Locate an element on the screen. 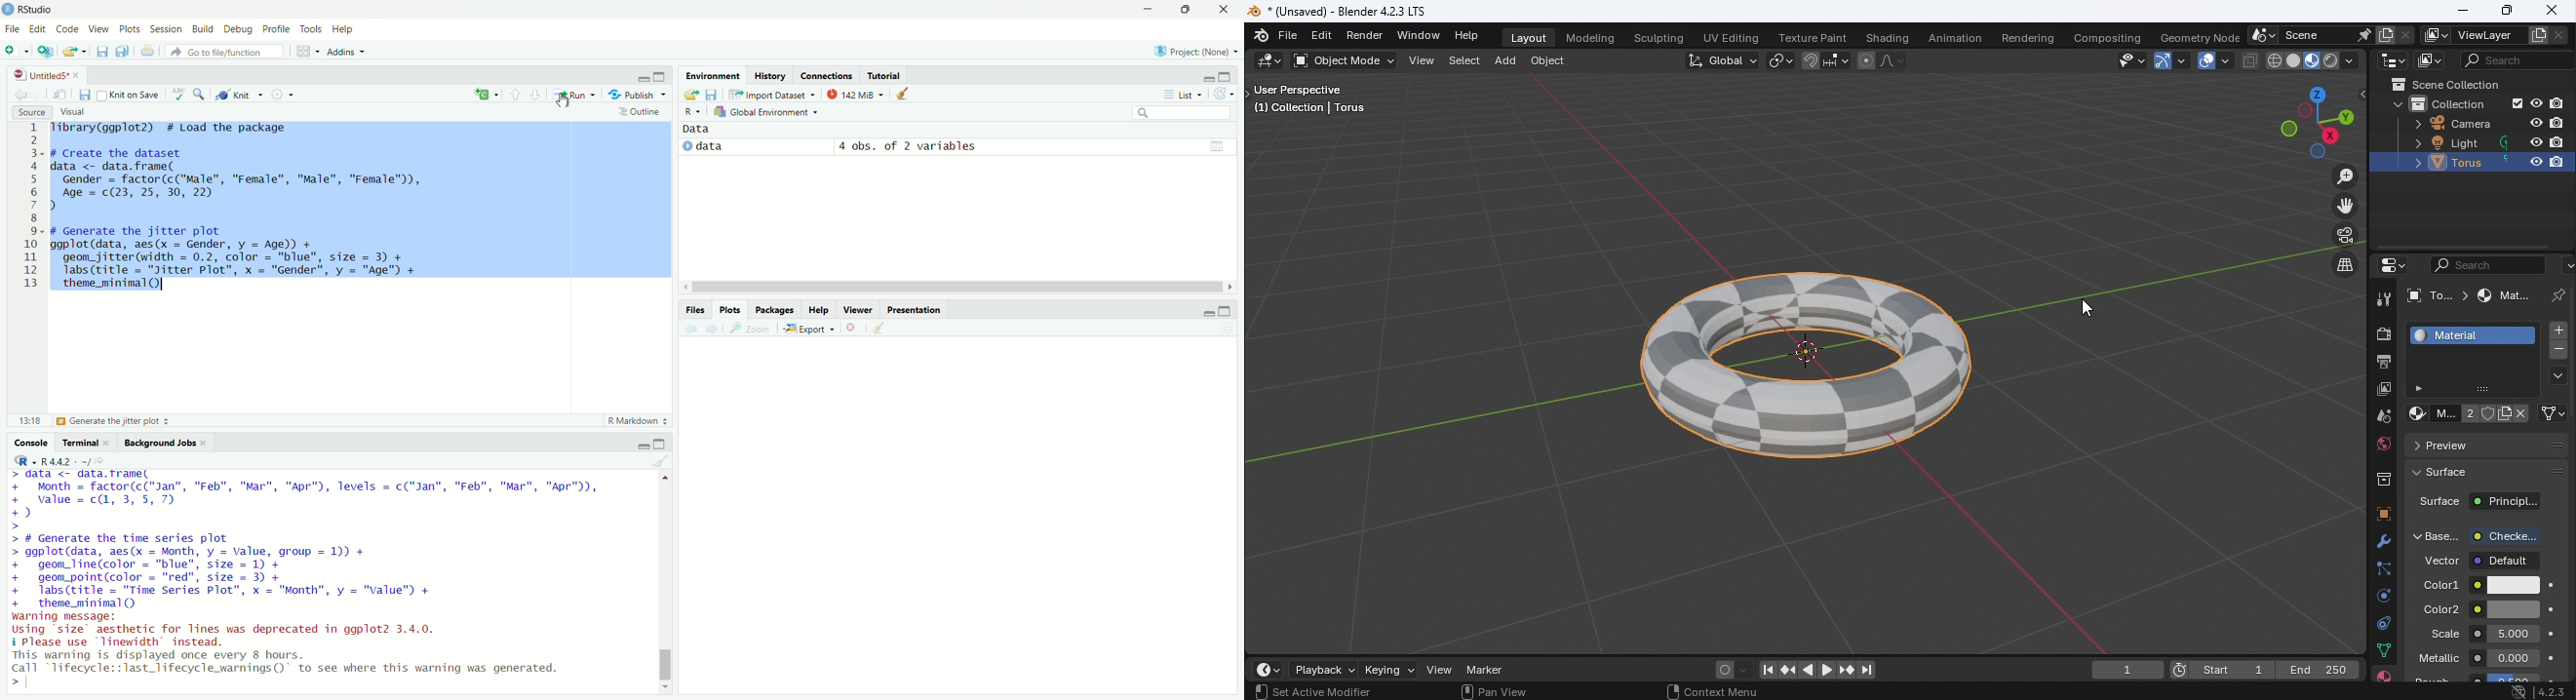 The height and width of the screenshot is (700, 2576). Show overlays is located at coordinates (2215, 60).